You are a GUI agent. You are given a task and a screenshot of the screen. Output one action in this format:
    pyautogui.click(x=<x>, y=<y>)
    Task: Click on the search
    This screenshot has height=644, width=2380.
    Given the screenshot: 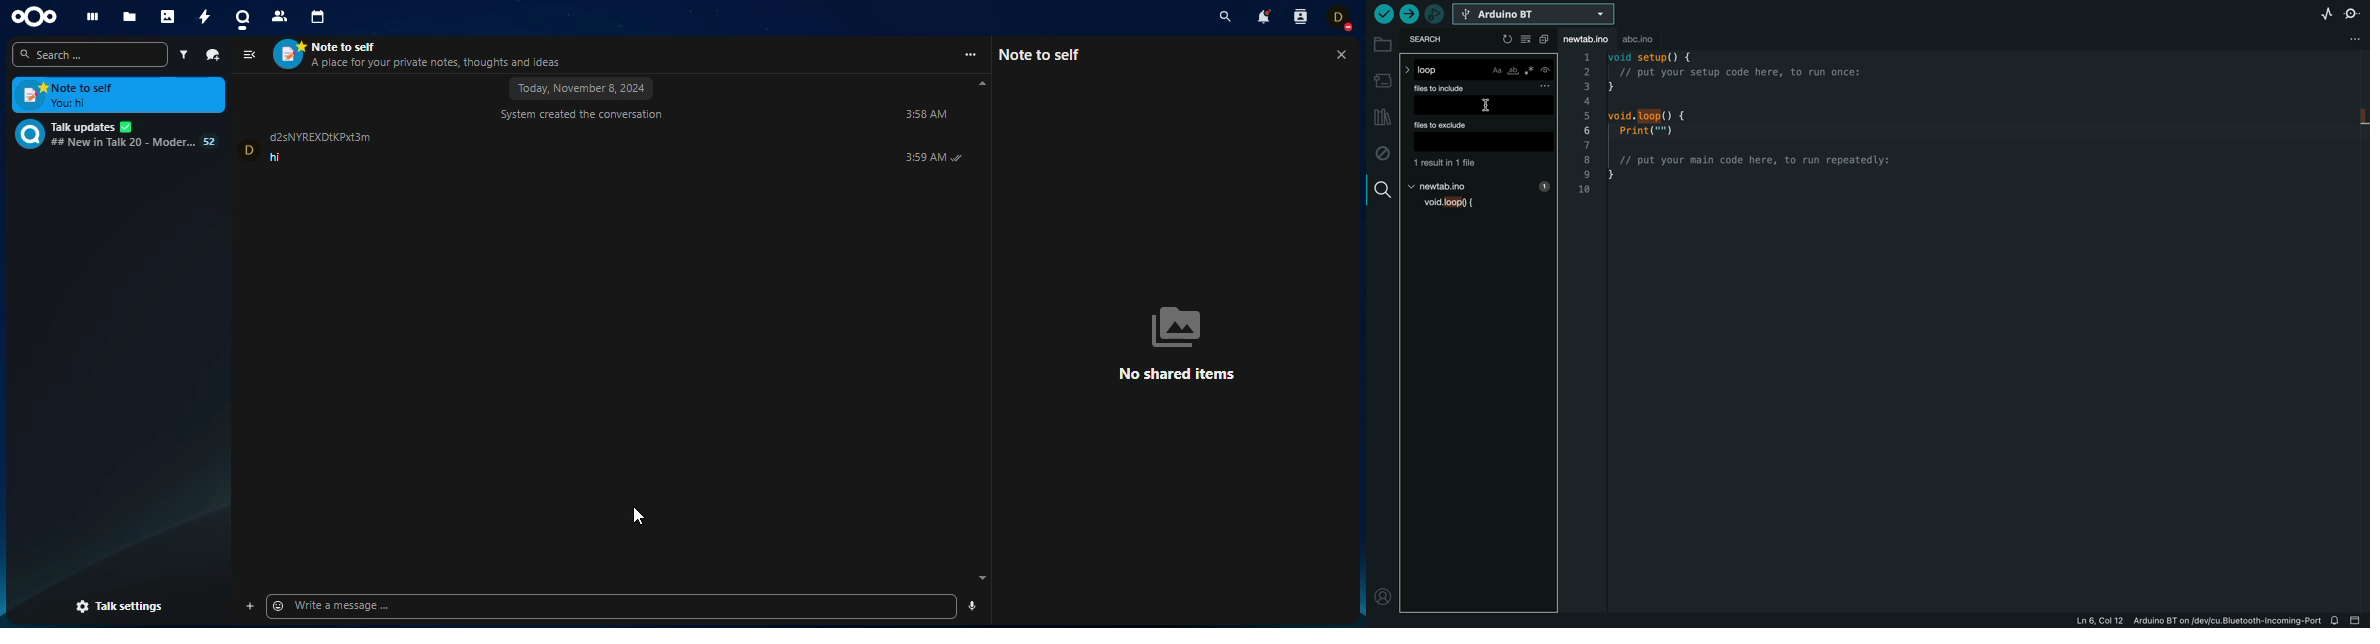 What is the action you would take?
    pyautogui.click(x=91, y=55)
    